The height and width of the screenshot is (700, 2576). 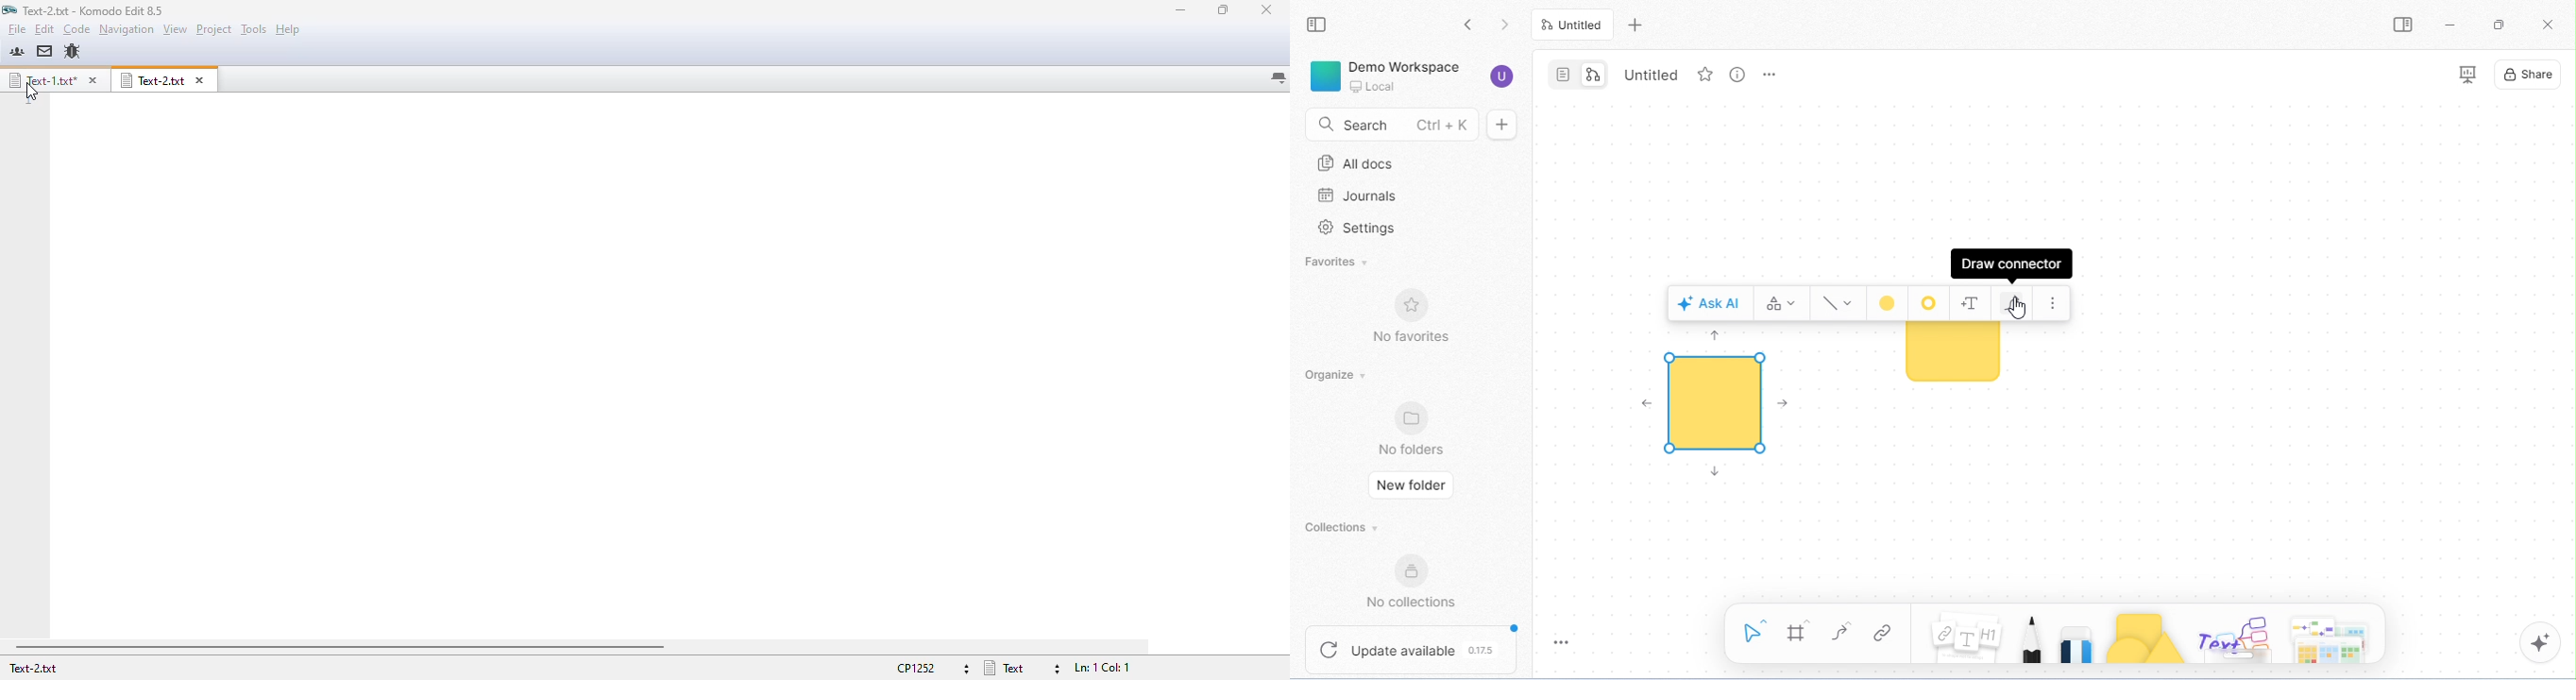 What do you see at coordinates (1966, 639) in the screenshot?
I see `notes` at bounding box center [1966, 639].